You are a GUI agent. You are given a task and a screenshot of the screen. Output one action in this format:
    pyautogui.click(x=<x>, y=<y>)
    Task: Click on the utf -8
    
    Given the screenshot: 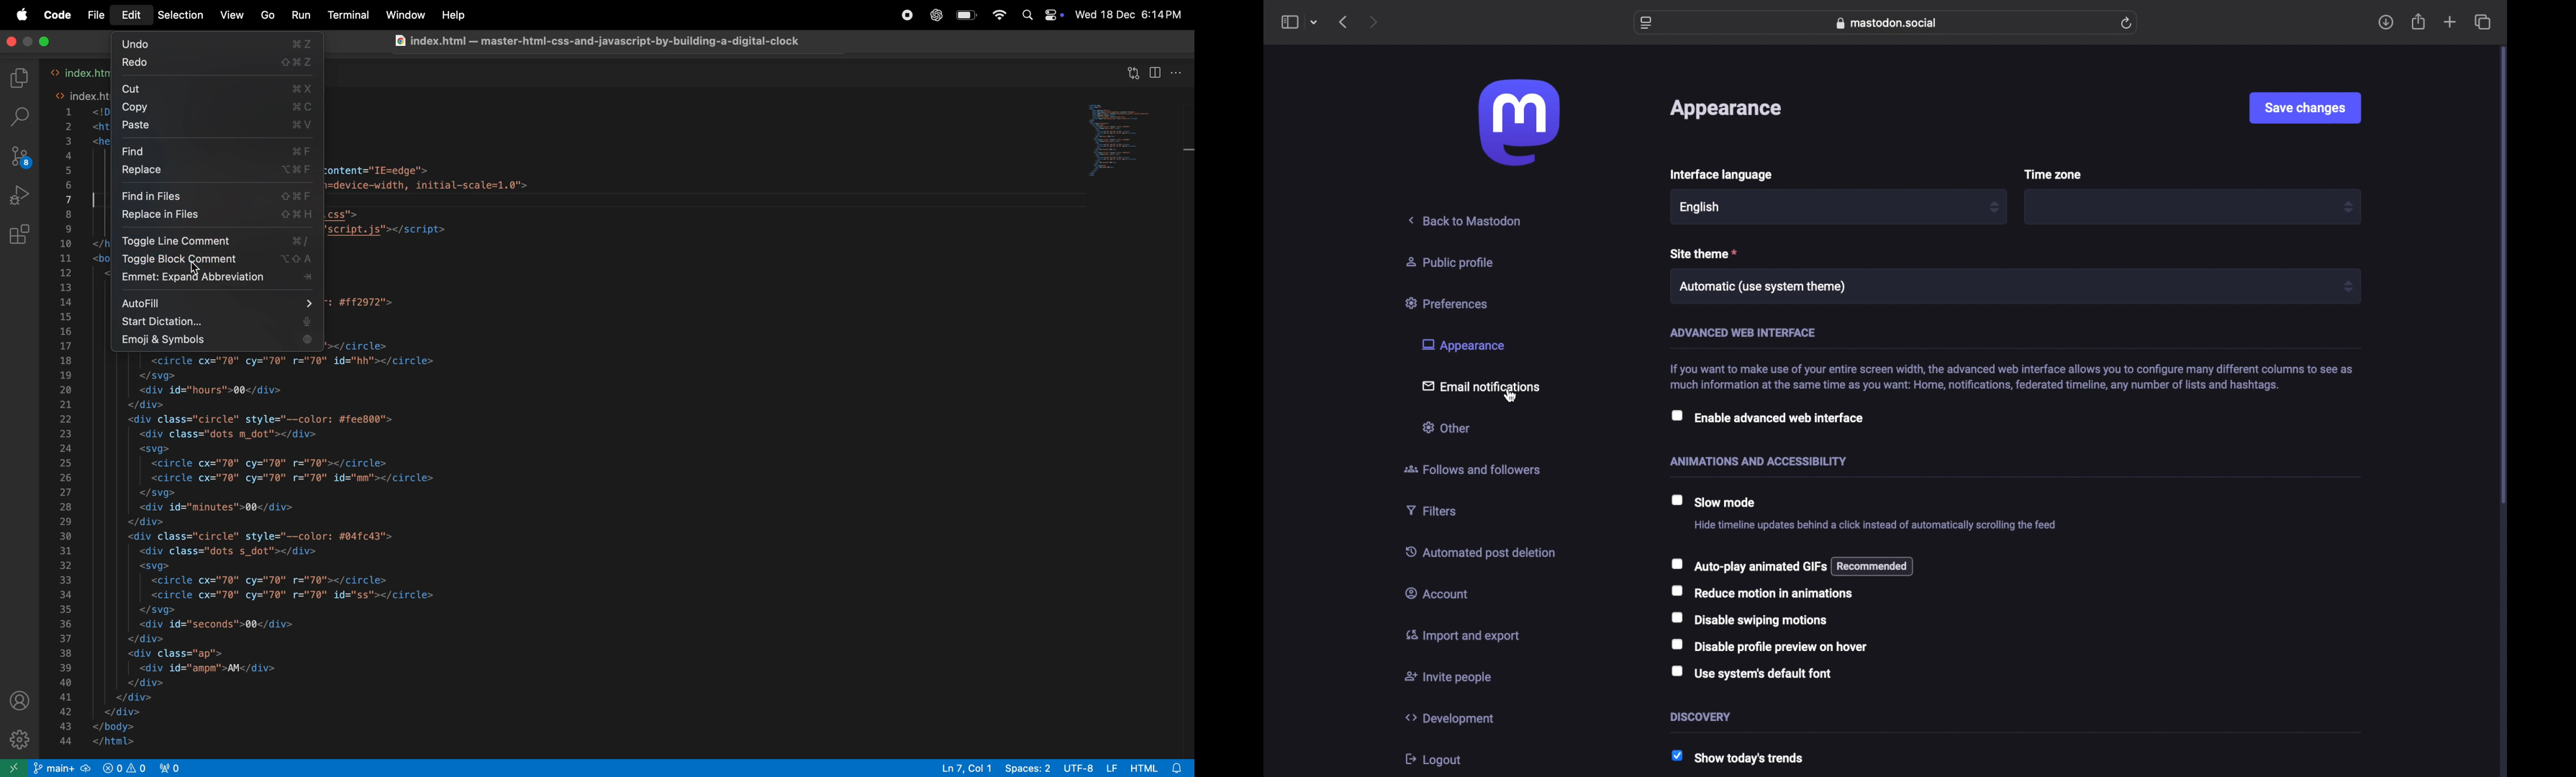 What is the action you would take?
    pyautogui.click(x=1090, y=767)
    